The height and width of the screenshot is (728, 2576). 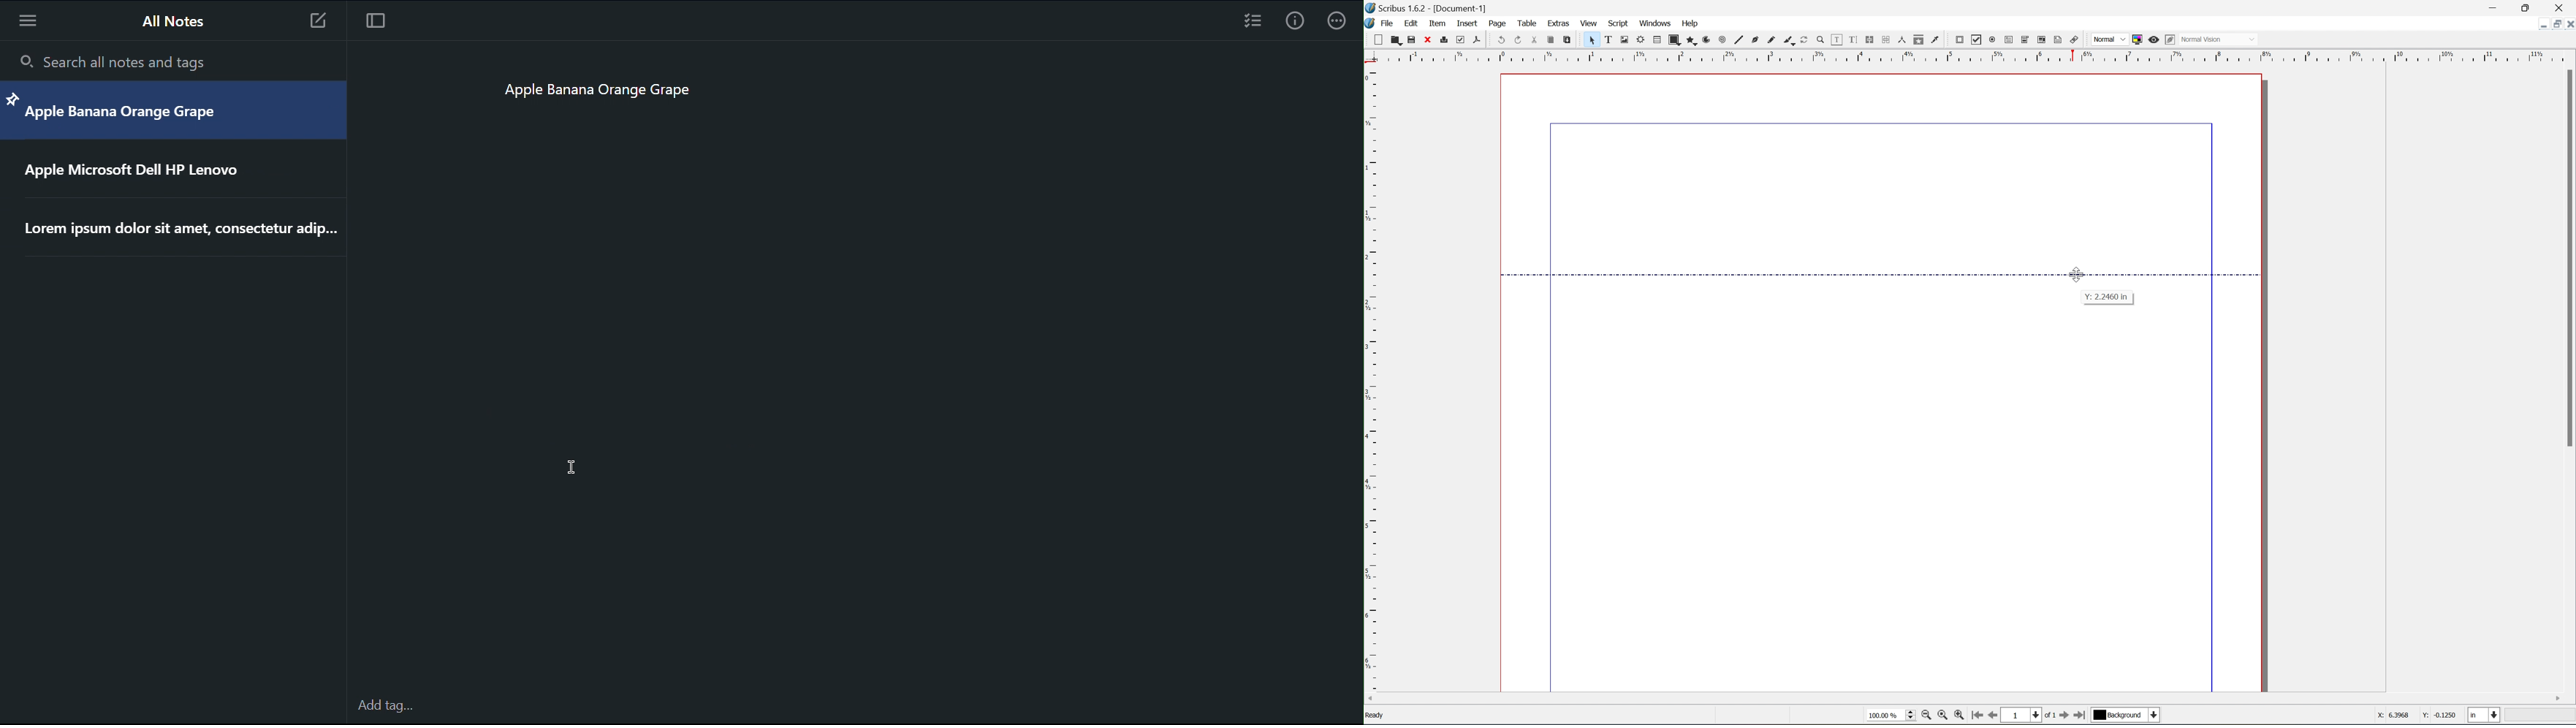 What do you see at coordinates (1568, 39) in the screenshot?
I see `paste` at bounding box center [1568, 39].